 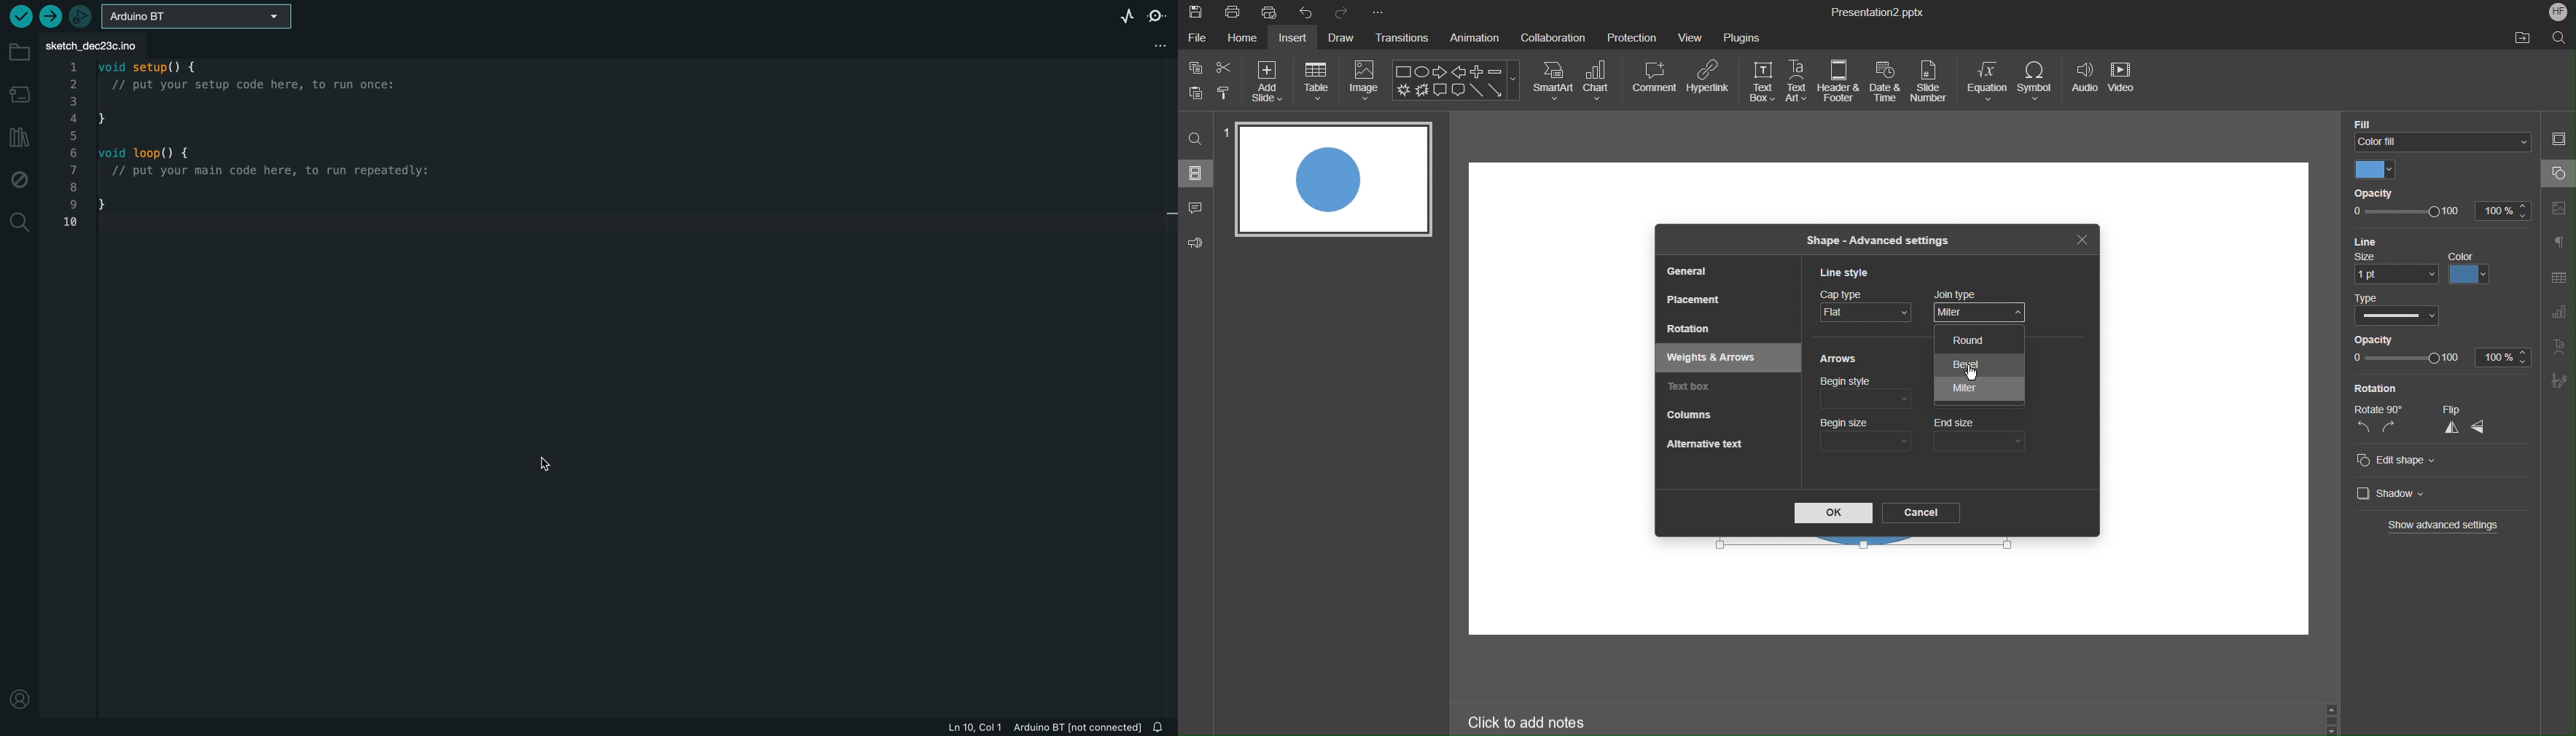 I want to click on Feedback & Support, so click(x=1196, y=241).